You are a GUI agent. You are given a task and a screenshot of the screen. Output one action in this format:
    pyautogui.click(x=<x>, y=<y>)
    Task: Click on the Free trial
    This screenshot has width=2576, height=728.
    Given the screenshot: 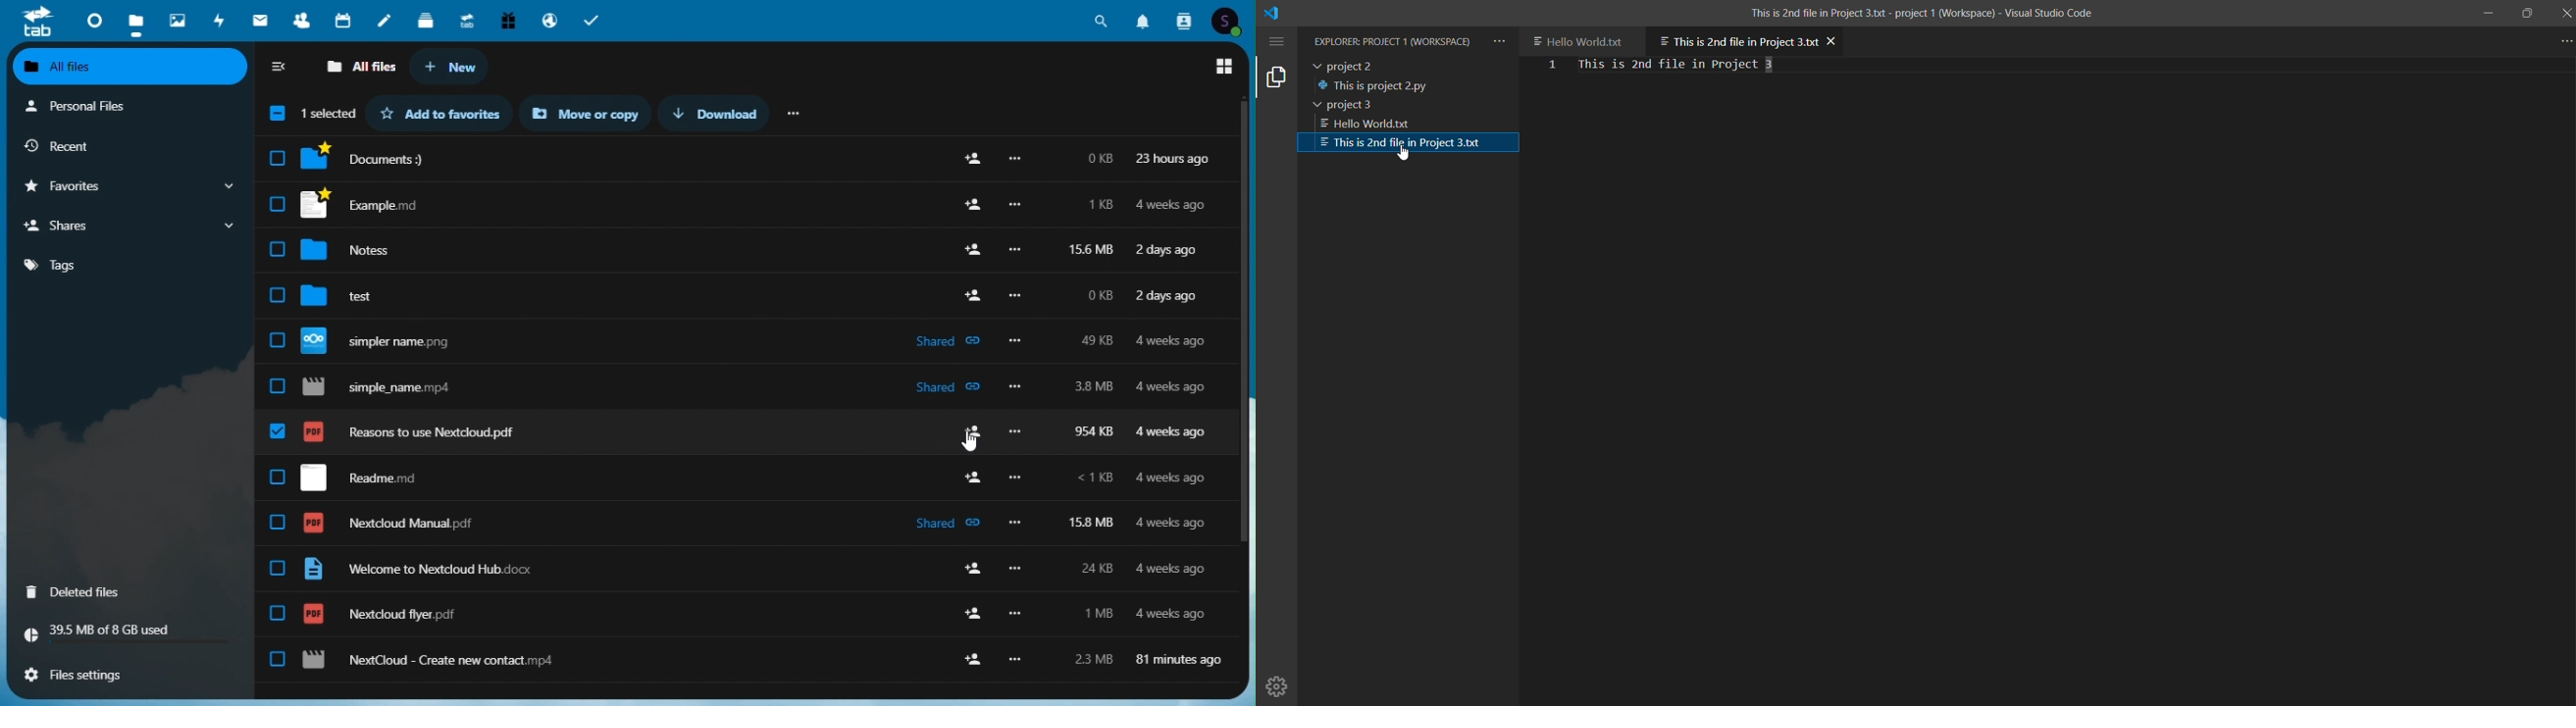 What is the action you would take?
    pyautogui.click(x=508, y=22)
    